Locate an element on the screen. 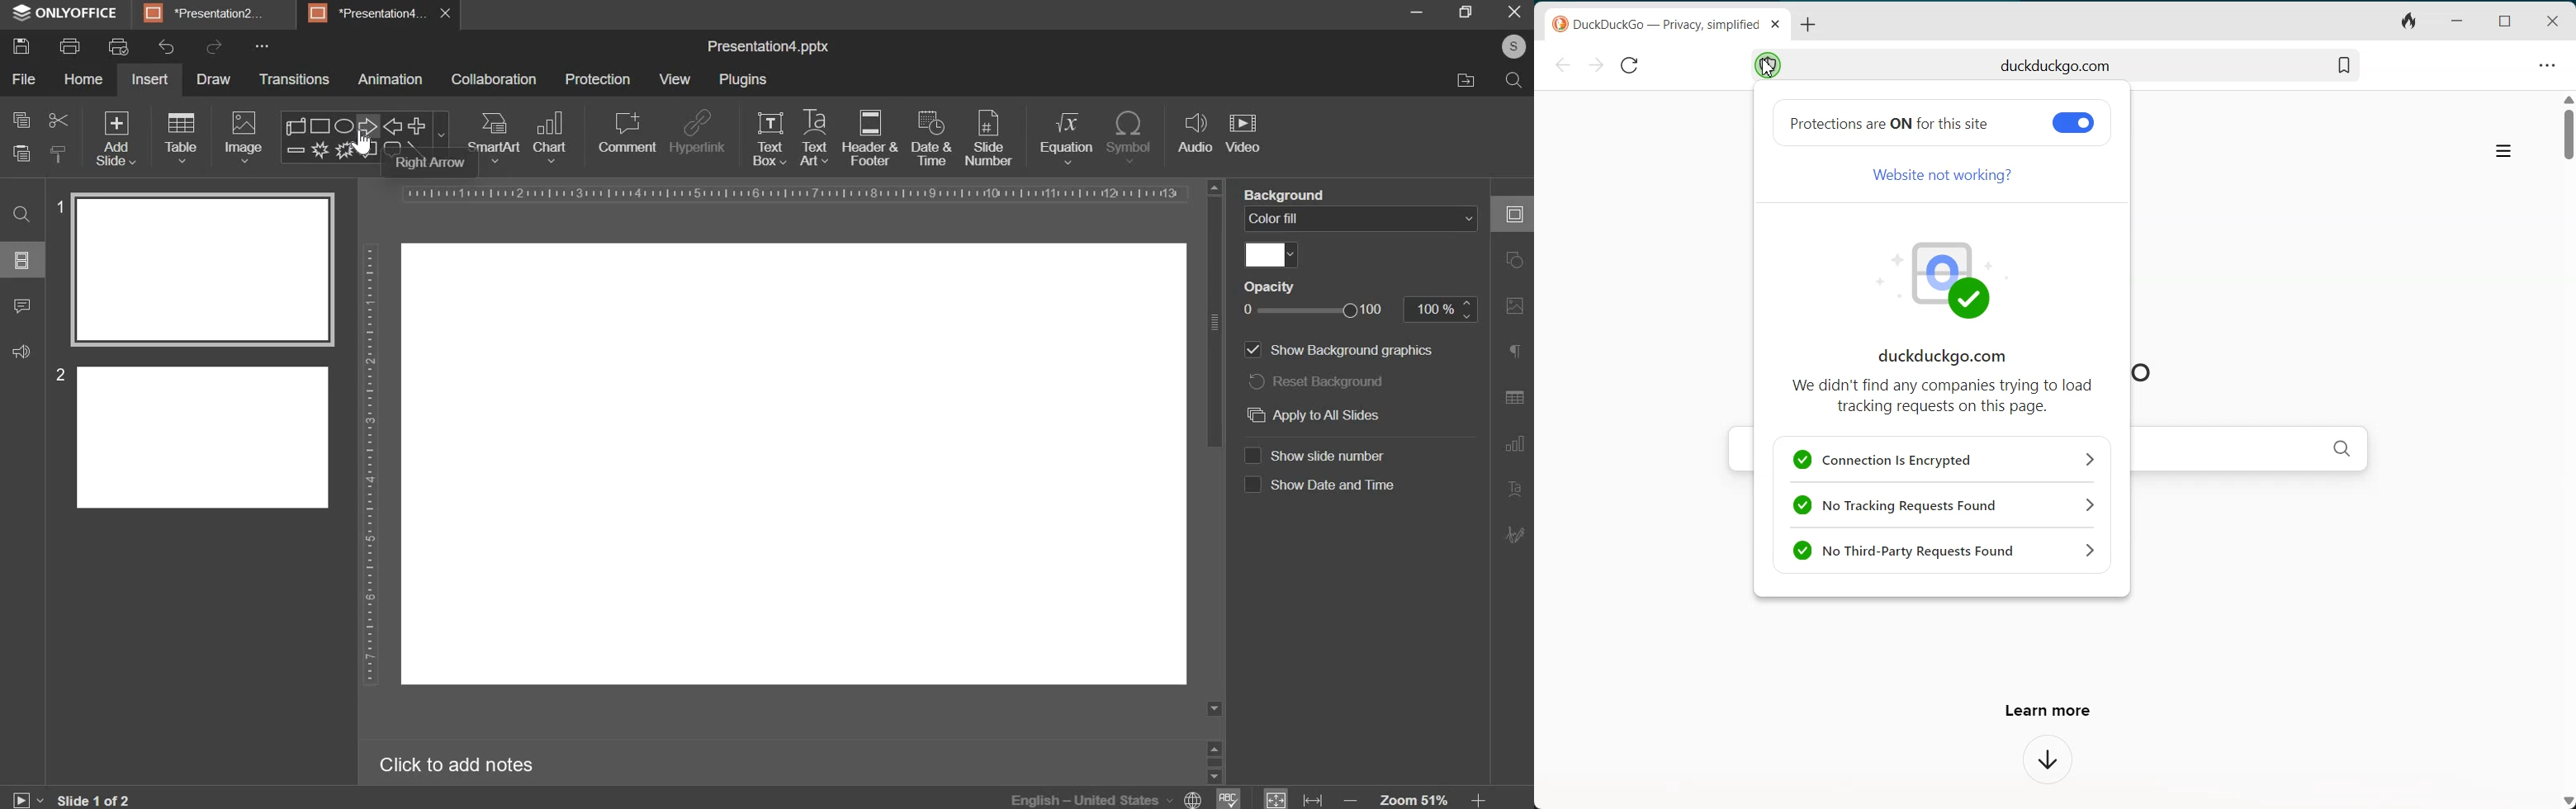 The height and width of the screenshot is (812, 2576). CO Show Date and is located at coordinates (1338, 457).